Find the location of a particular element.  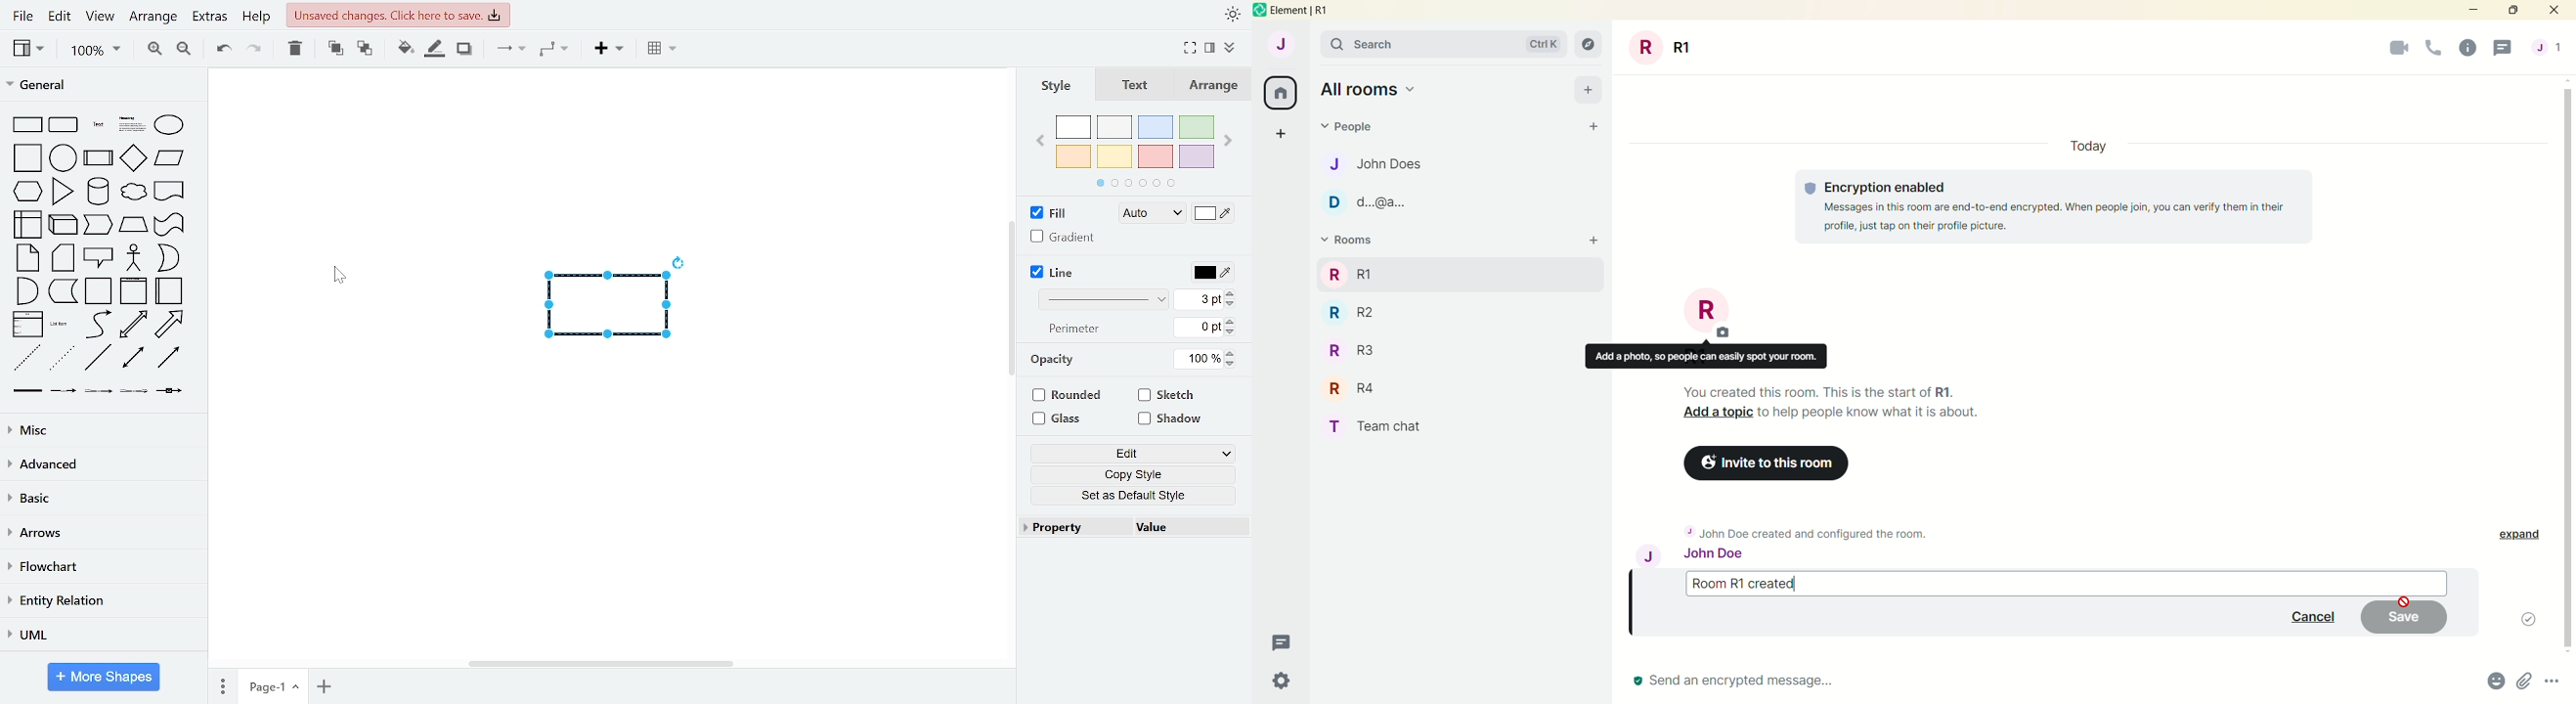

people is located at coordinates (1350, 130).